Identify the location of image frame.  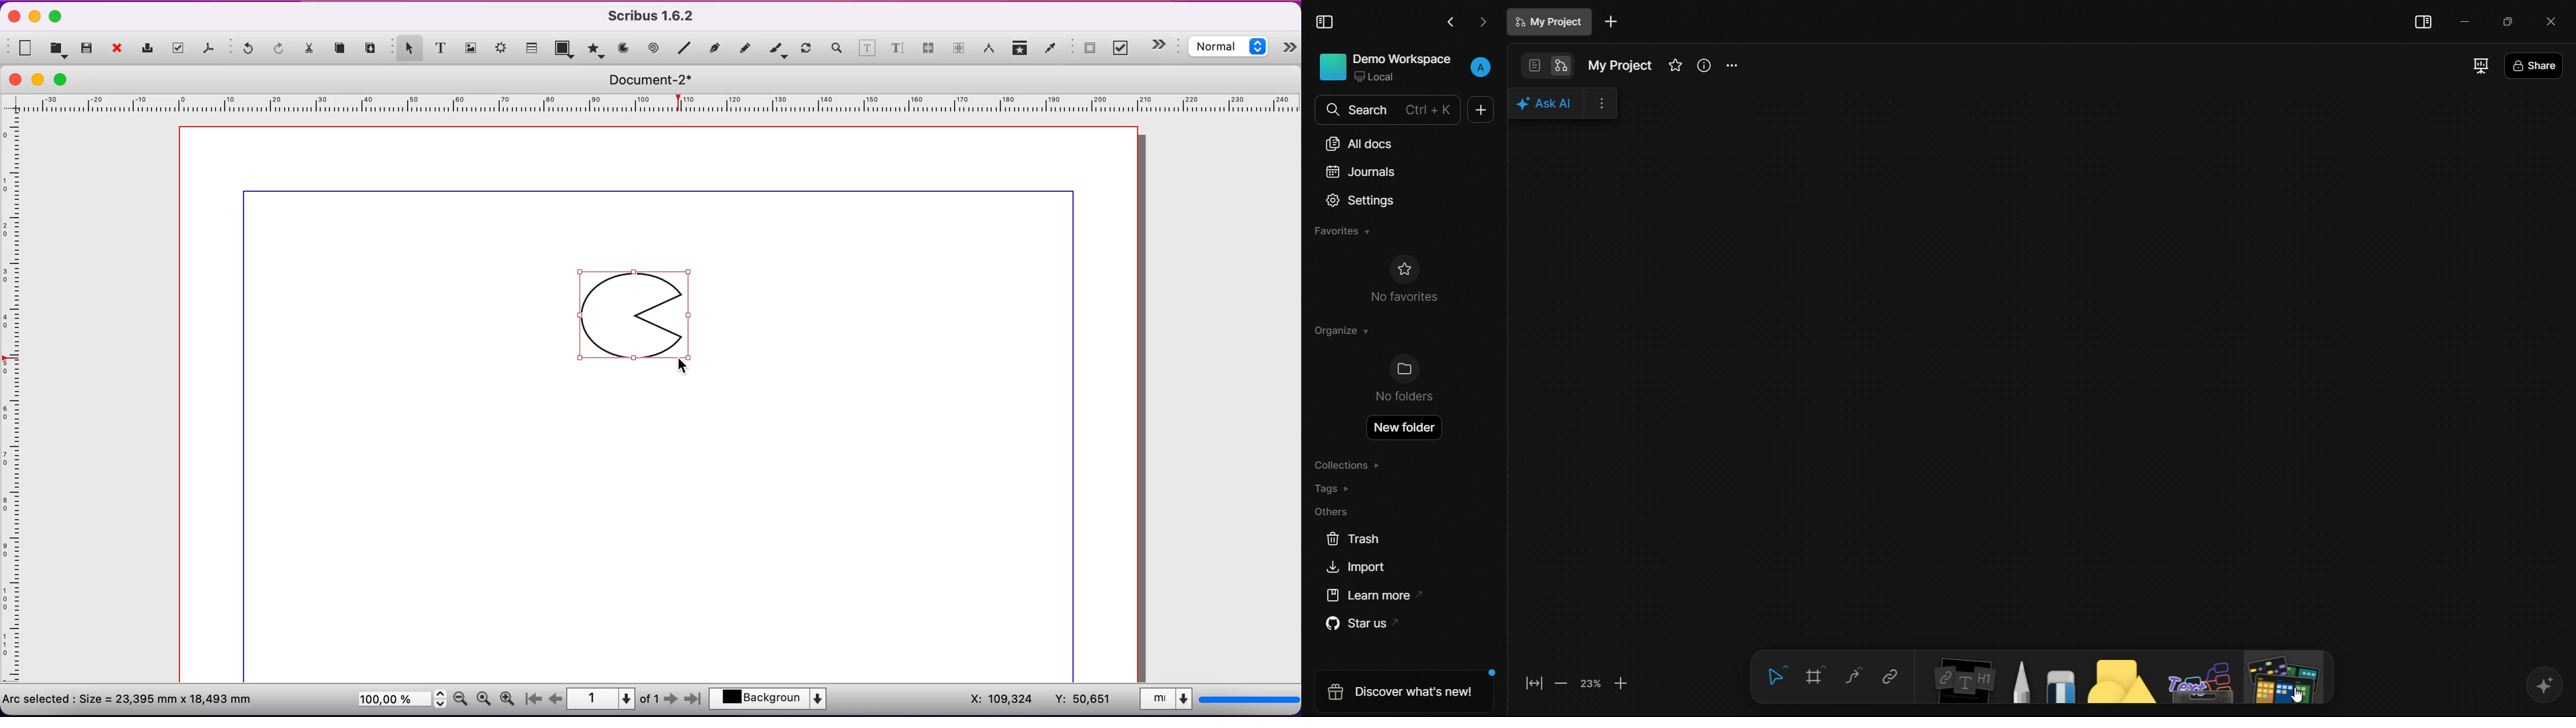
(471, 46).